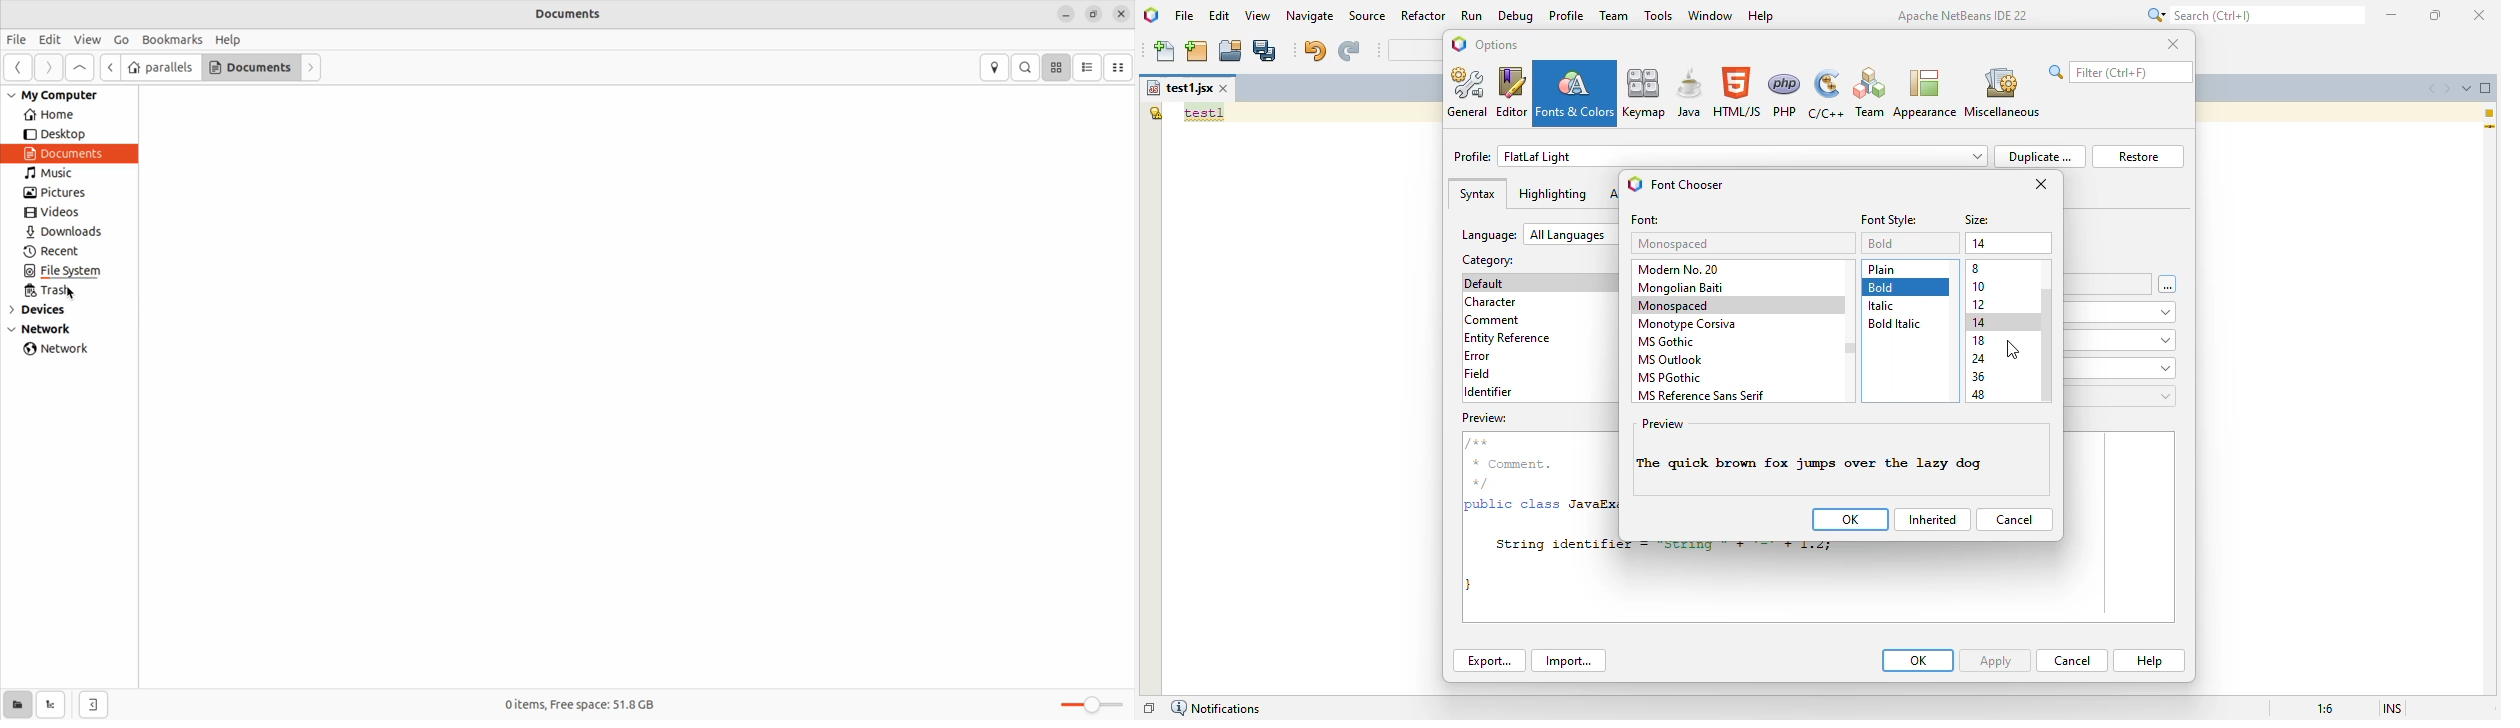 The width and height of the screenshot is (2520, 728). I want to click on show places, so click(16, 705).